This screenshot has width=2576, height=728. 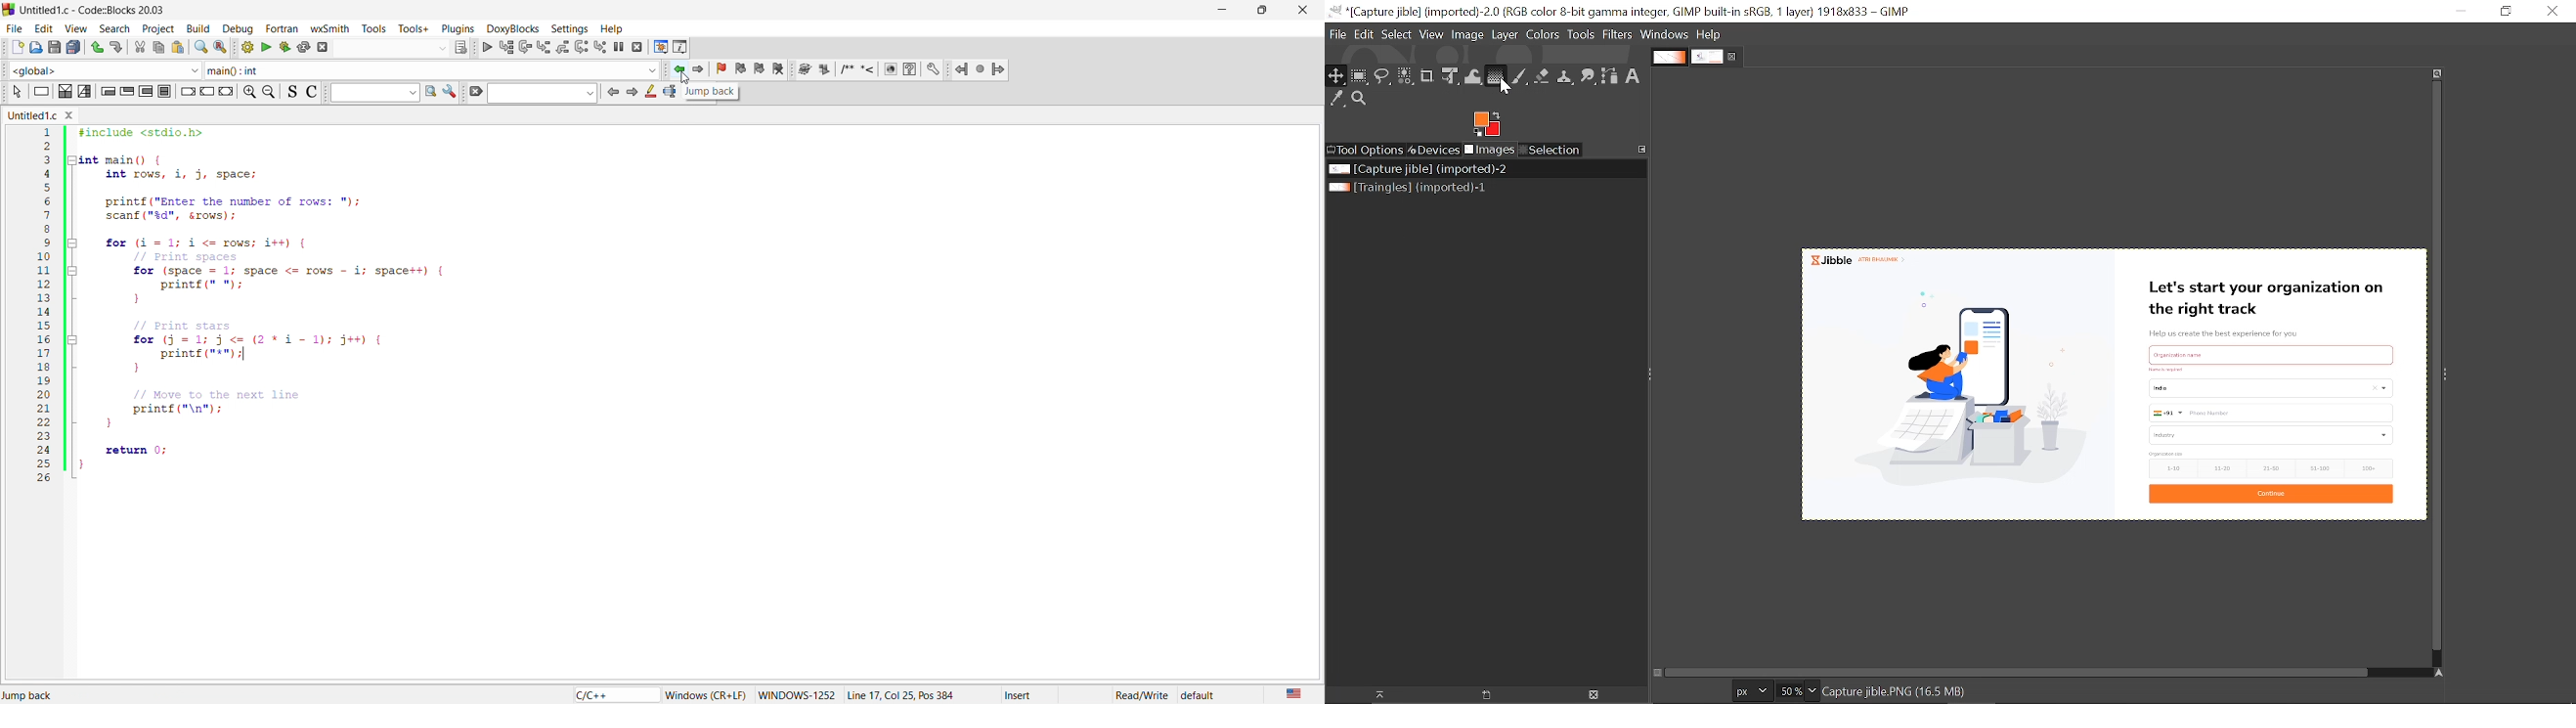 What do you see at coordinates (43, 27) in the screenshot?
I see `edit` at bounding box center [43, 27].